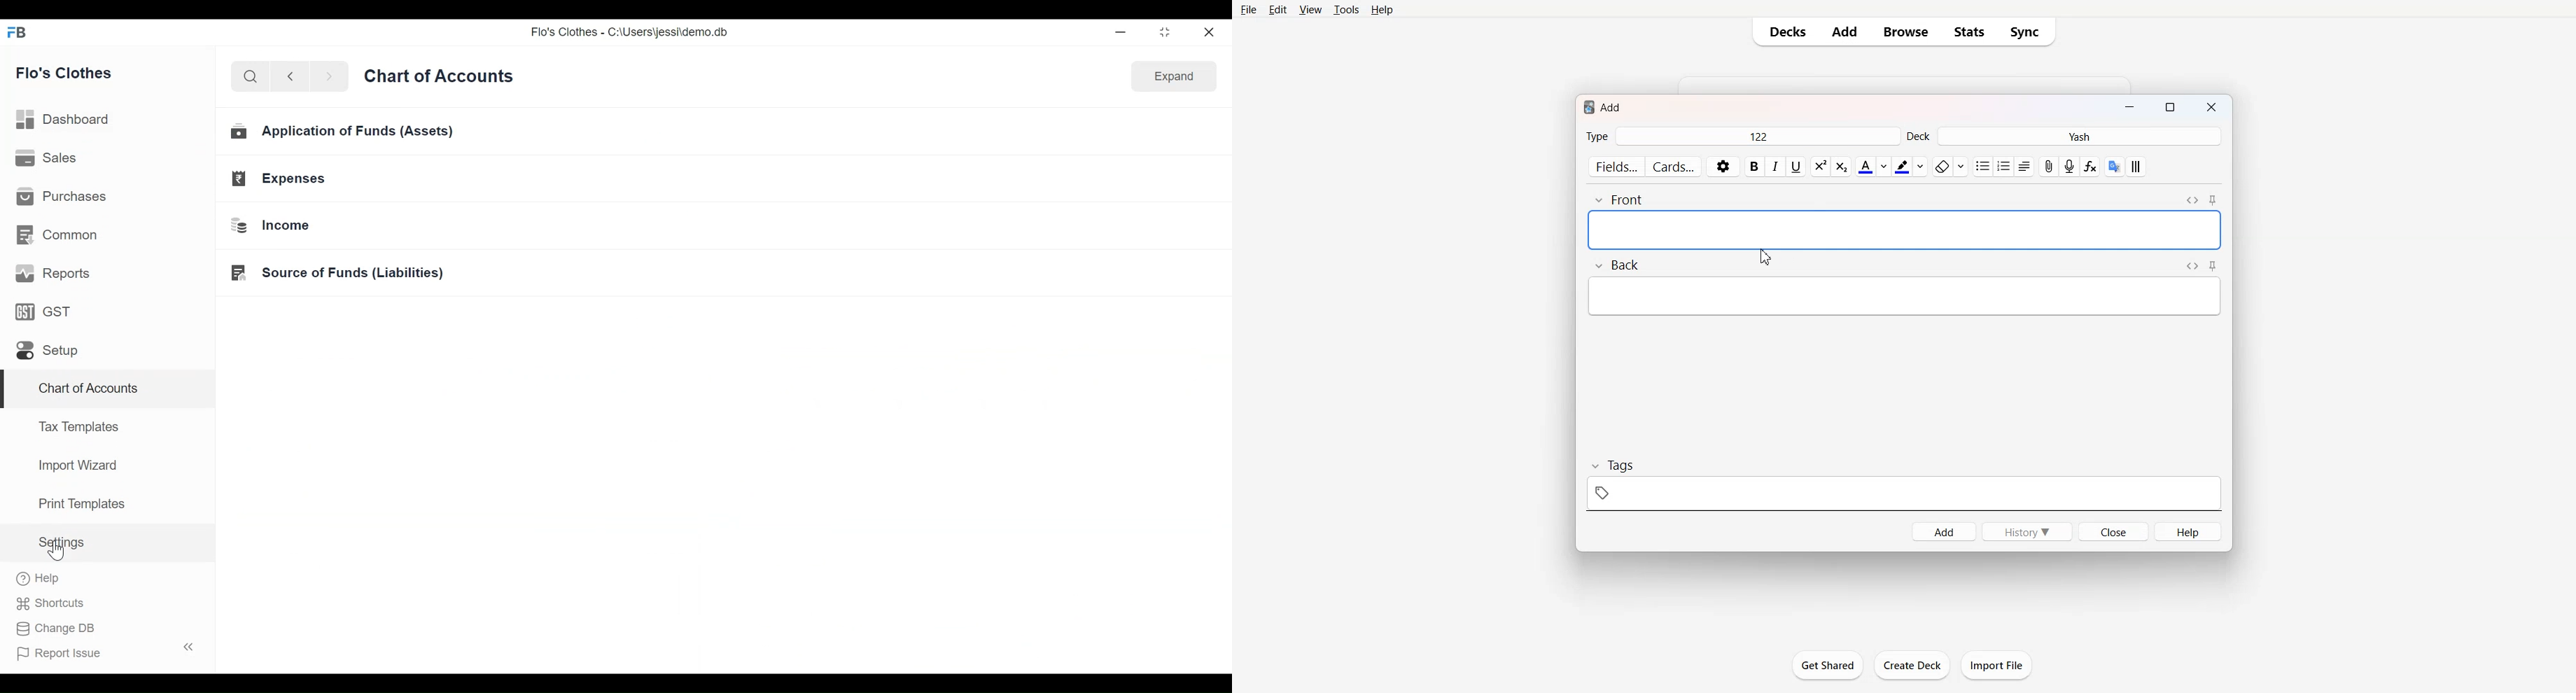 The image size is (2576, 700). Describe the element at coordinates (77, 465) in the screenshot. I see `import wizard` at that location.